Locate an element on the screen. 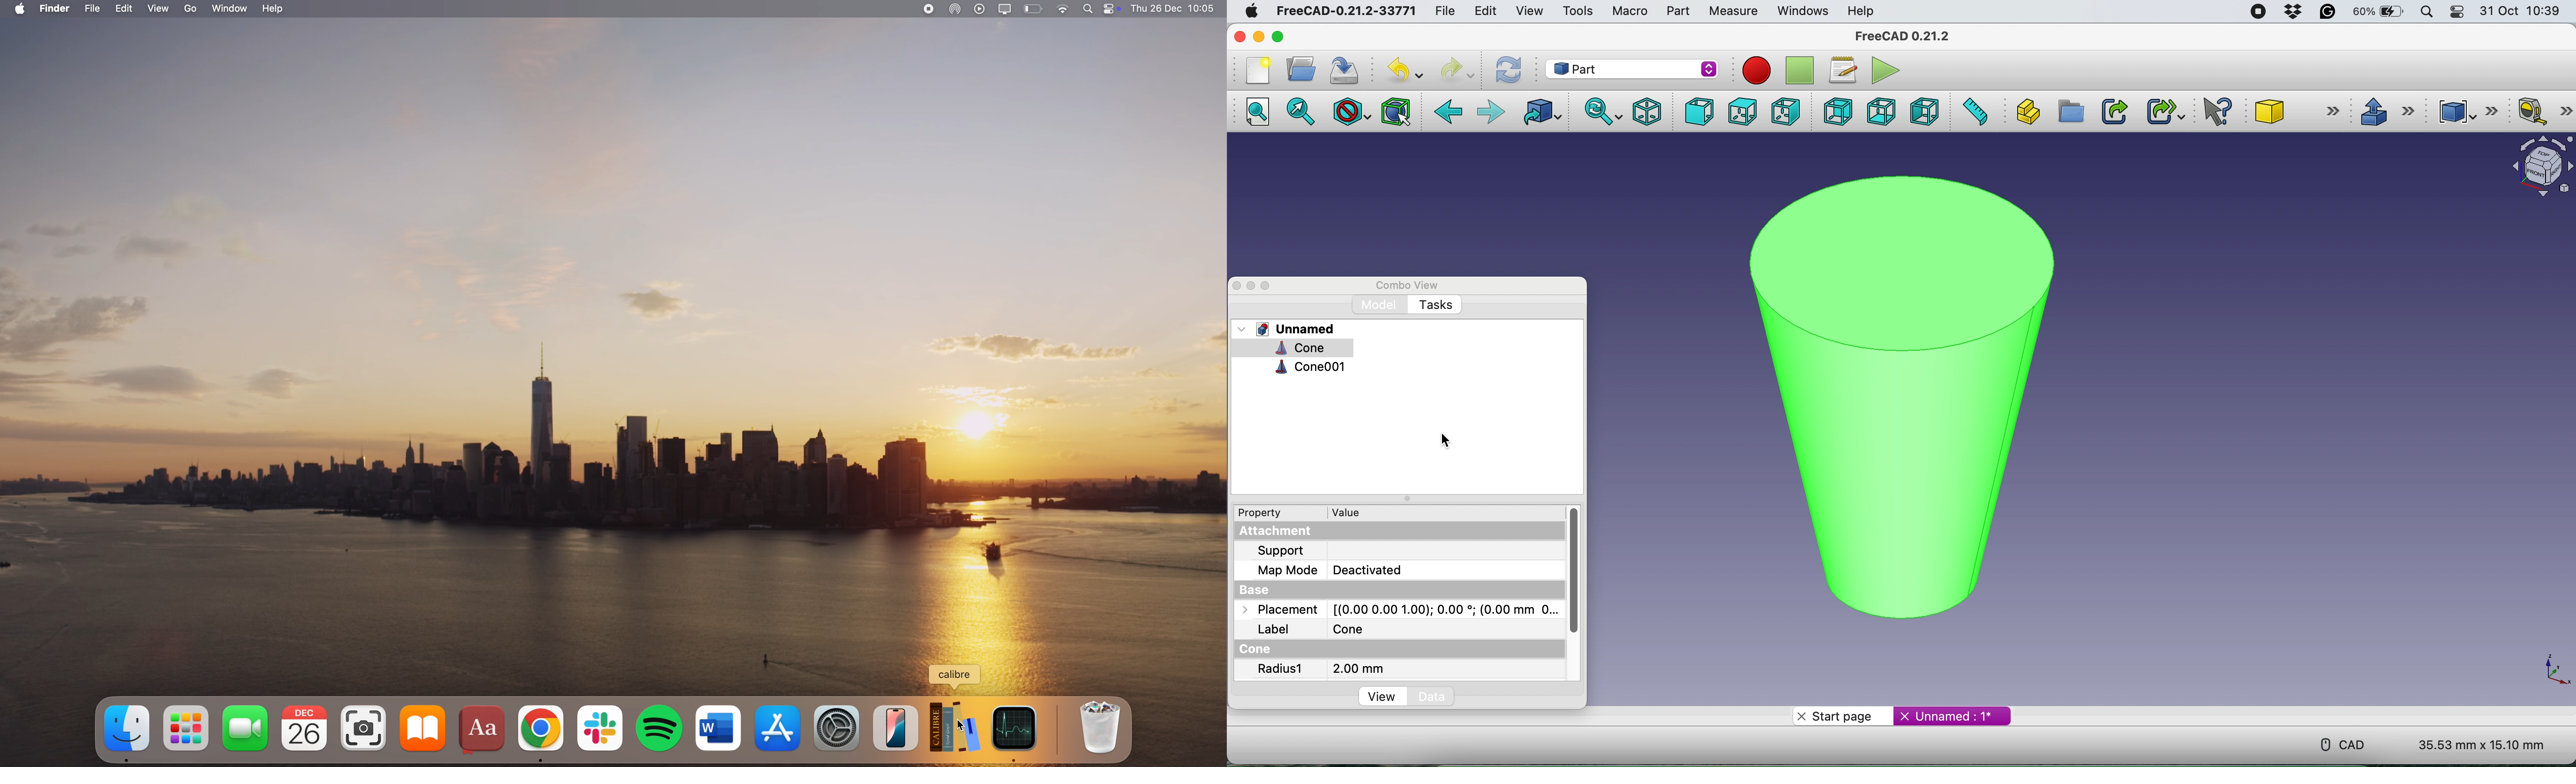 The width and height of the screenshot is (2576, 784). 2 mm is located at coordinates (1359, 669).